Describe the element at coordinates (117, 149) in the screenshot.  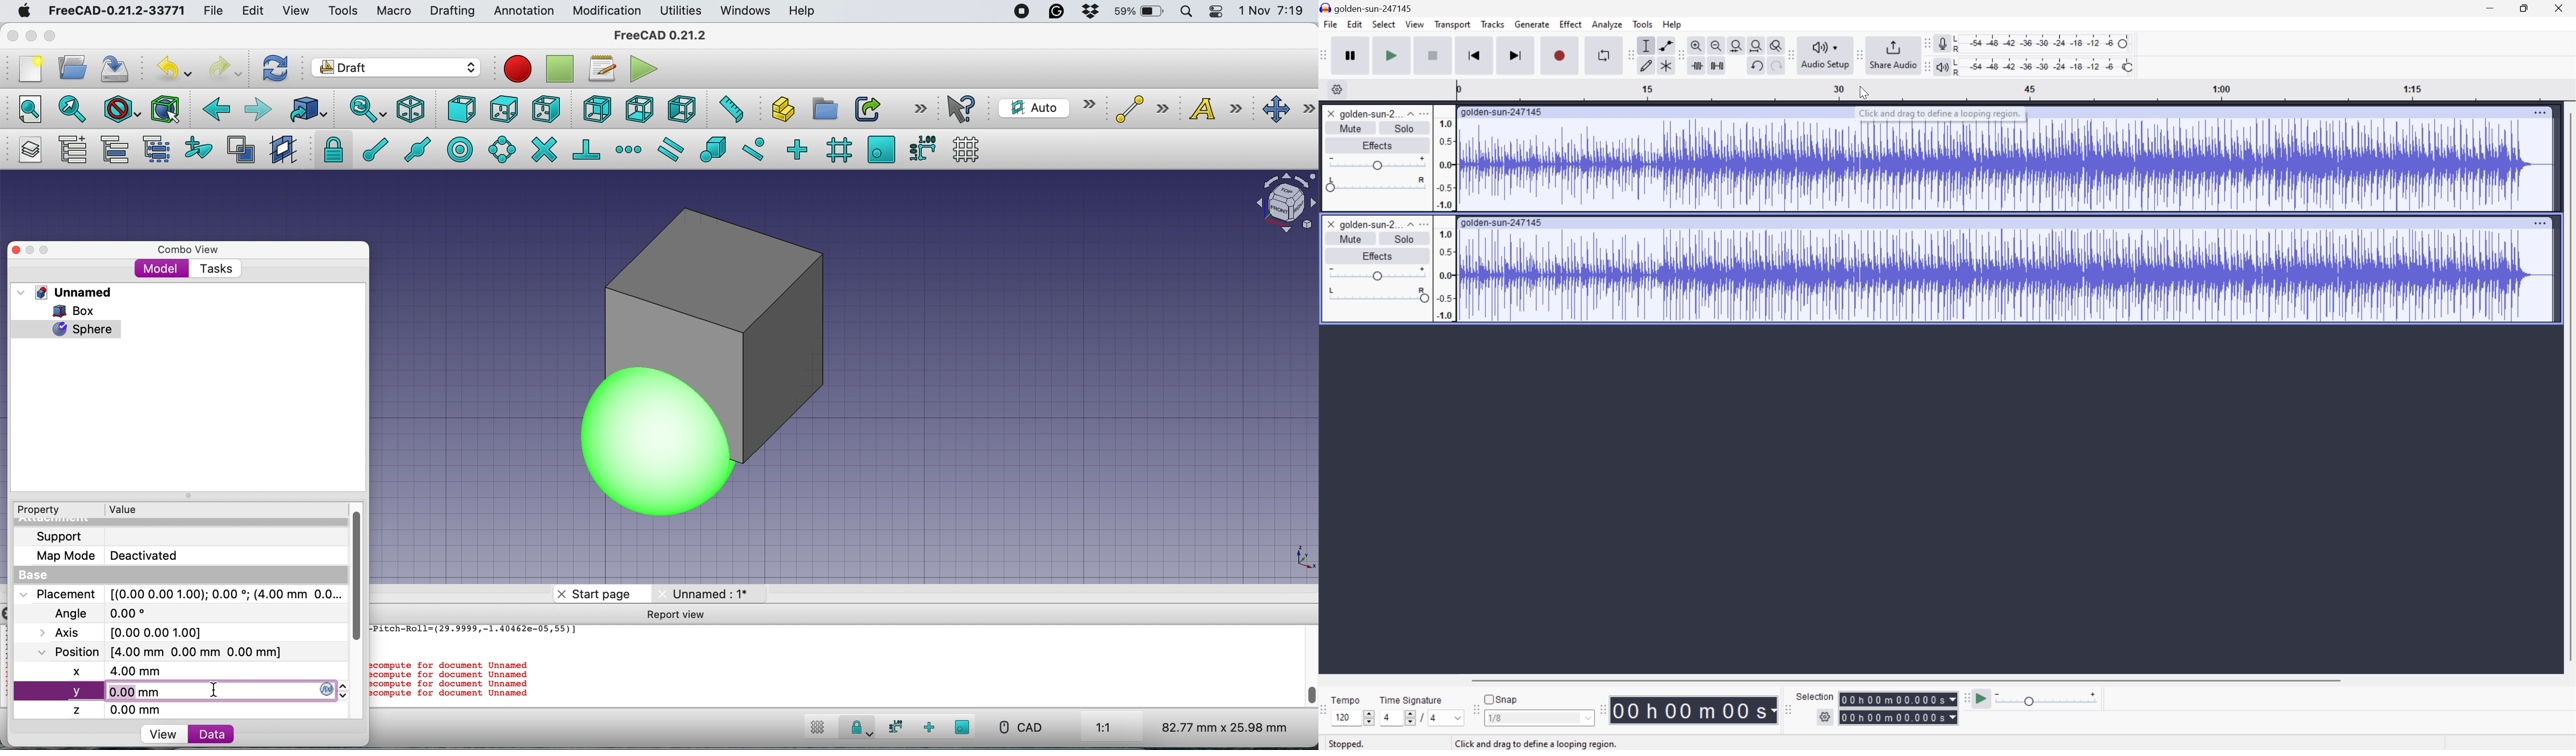
I see `move group` at that location.